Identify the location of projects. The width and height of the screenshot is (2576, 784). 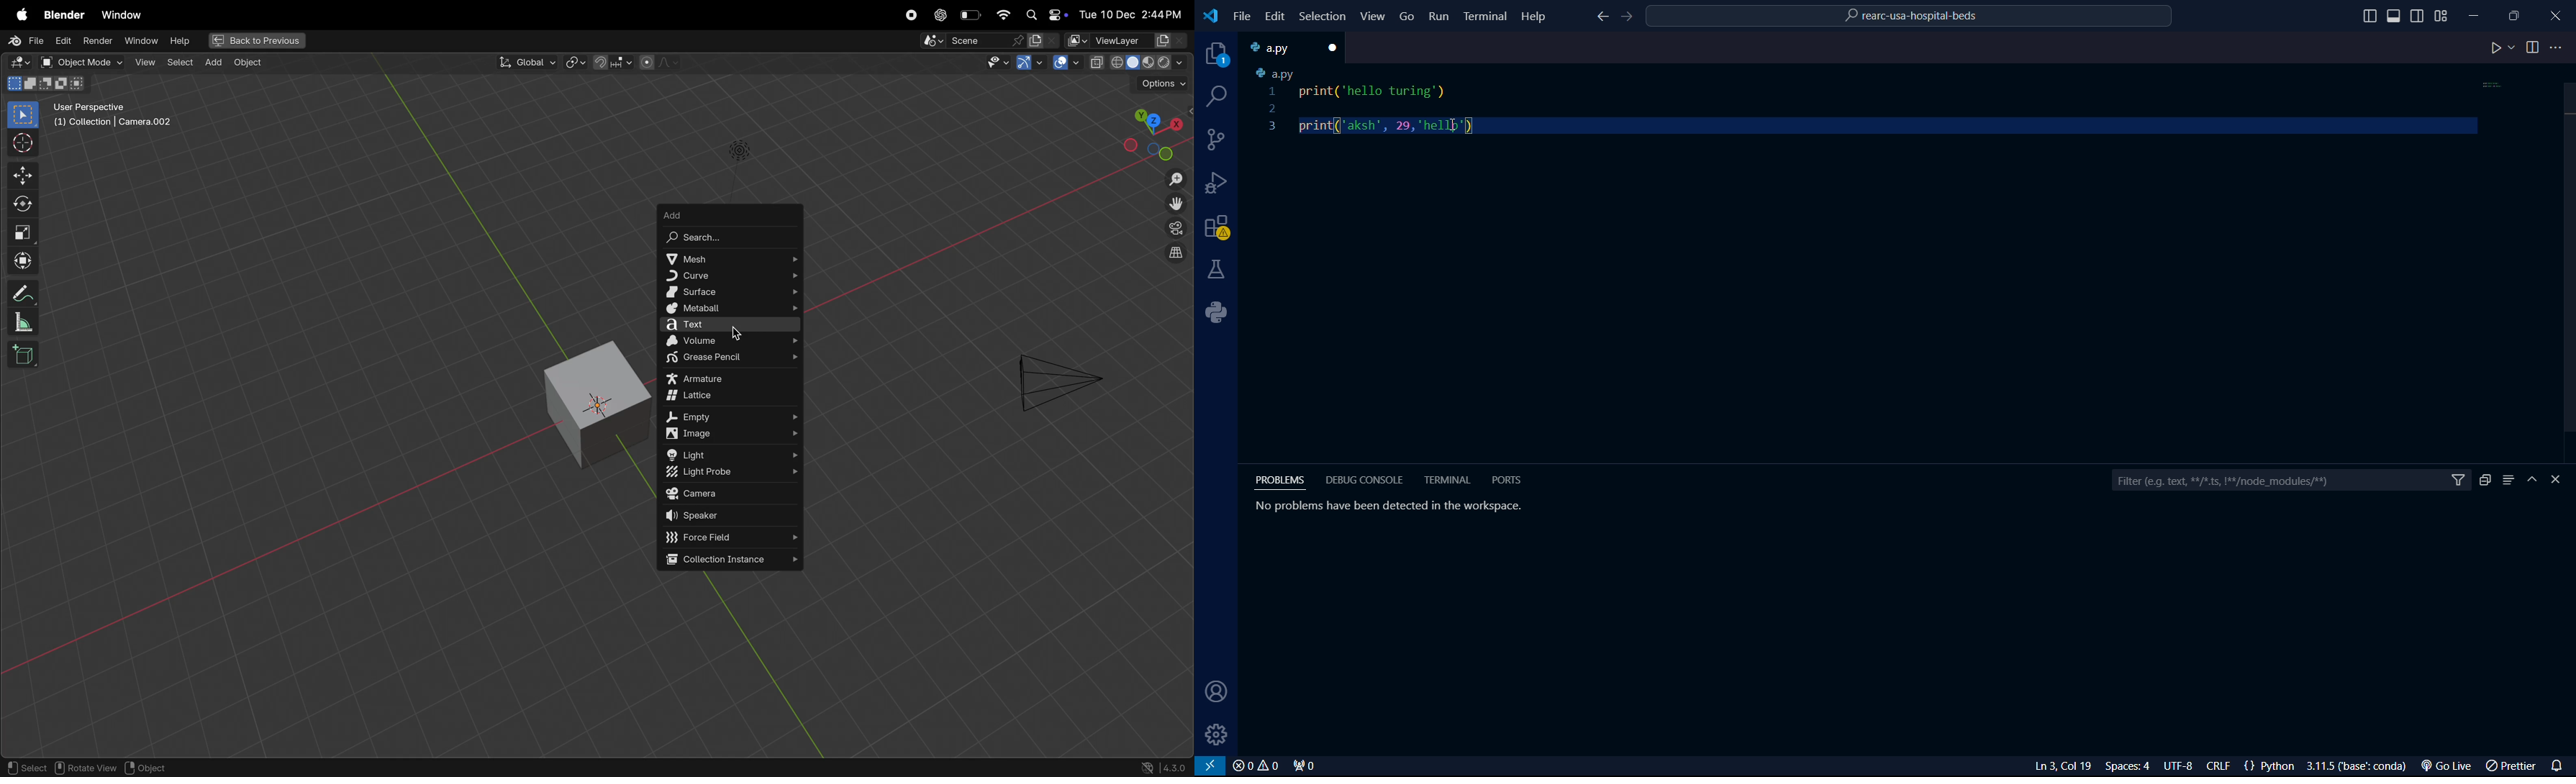
(1217, 57).